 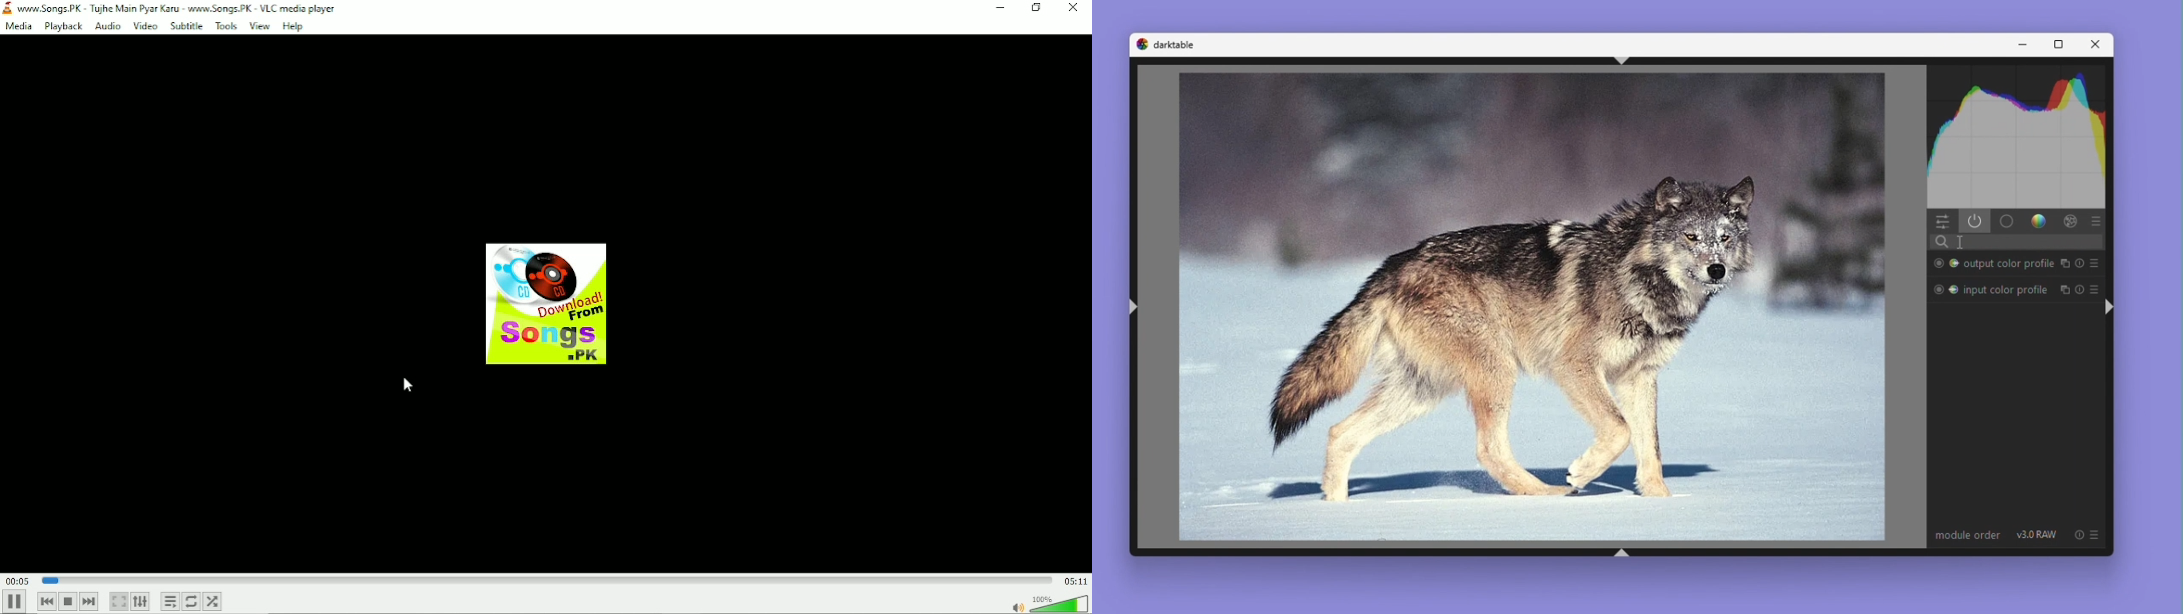 I want to click on Instance, so click(x=2064, y=264).